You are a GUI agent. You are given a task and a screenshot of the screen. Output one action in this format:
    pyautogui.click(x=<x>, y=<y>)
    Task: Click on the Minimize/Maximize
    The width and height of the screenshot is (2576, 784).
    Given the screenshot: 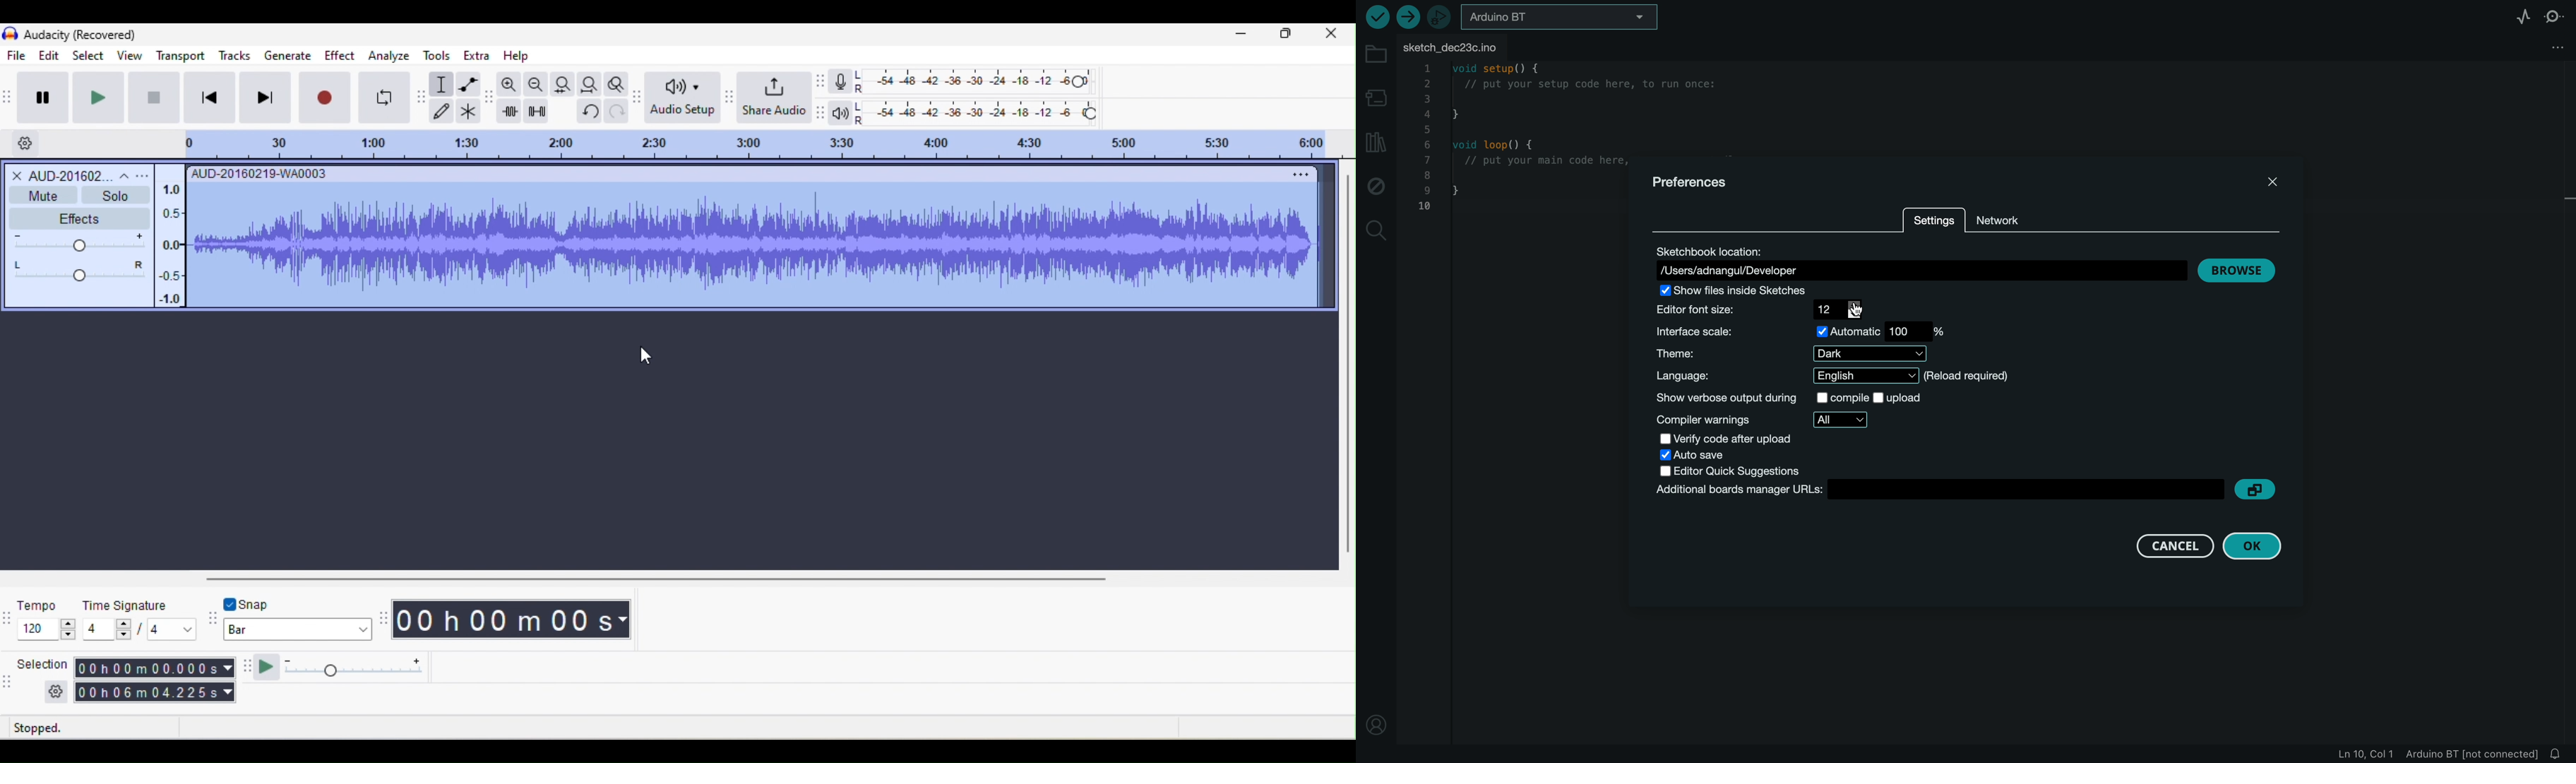 What is the action you would take?
    pyautogui.click(x=1287, y=37)
    